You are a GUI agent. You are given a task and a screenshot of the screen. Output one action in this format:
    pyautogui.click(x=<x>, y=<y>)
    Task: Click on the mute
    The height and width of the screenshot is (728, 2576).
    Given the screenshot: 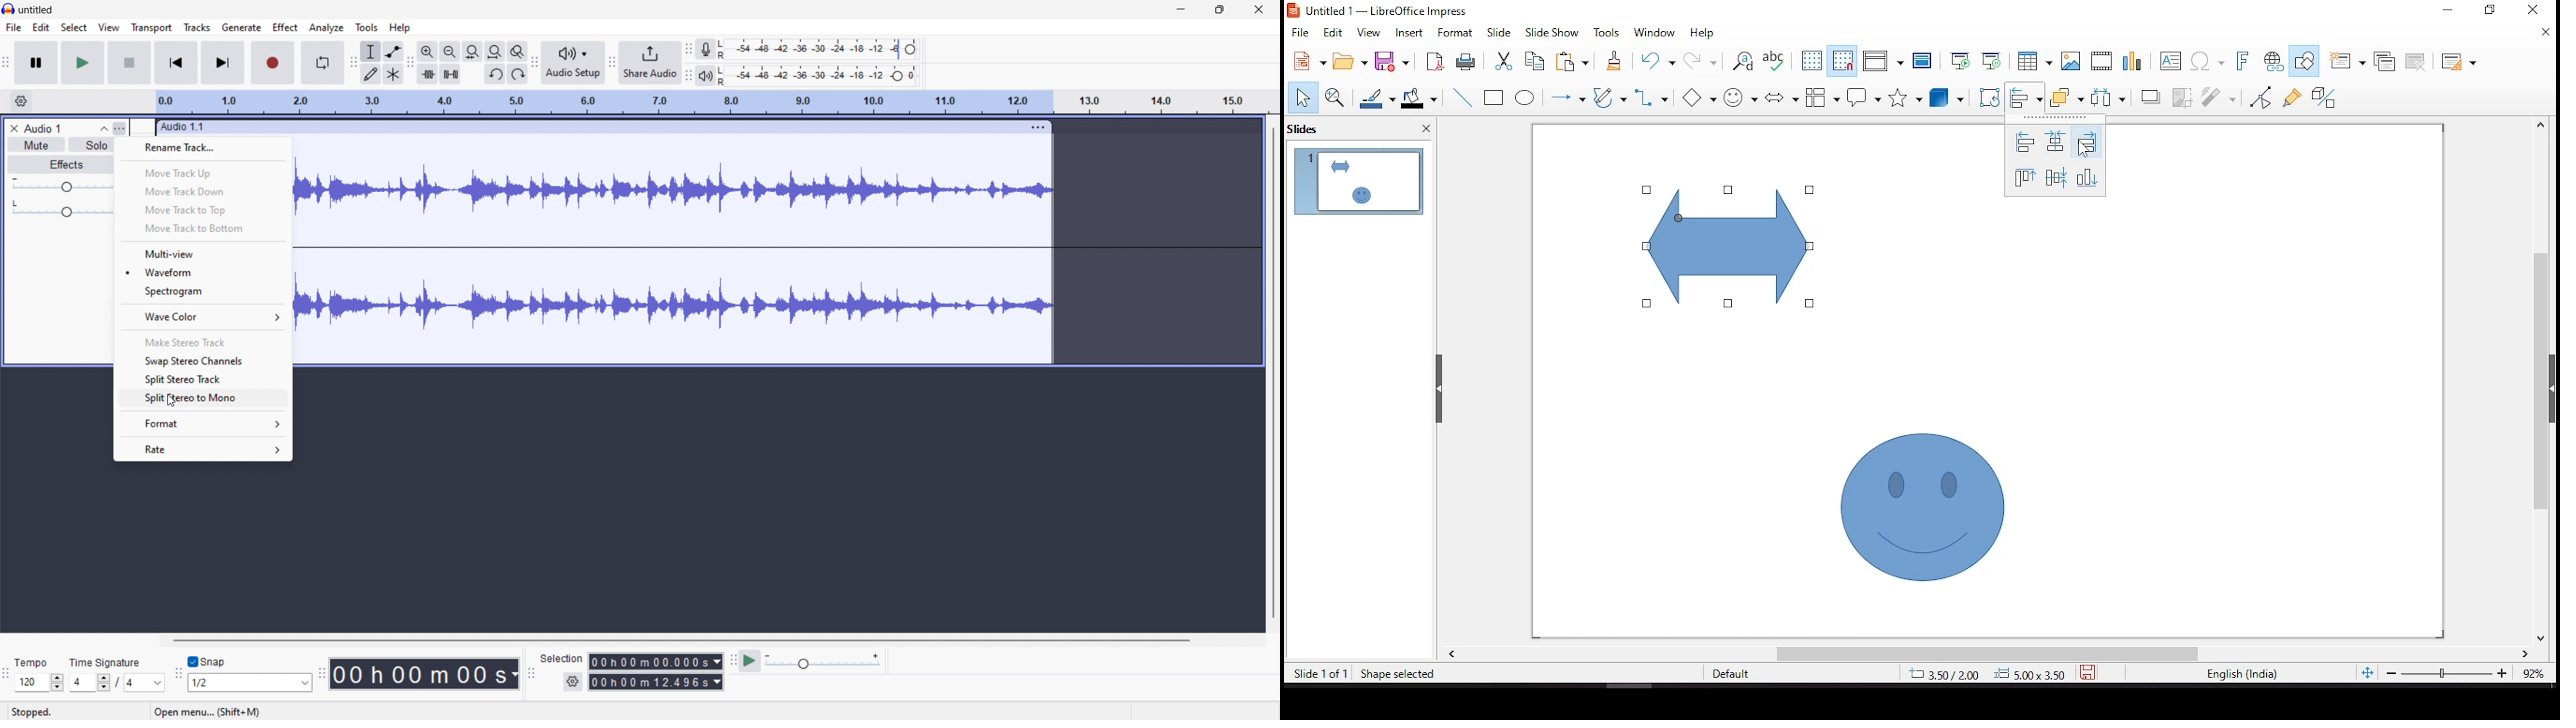 What is the action you would take?
    pyautogui.click(x=37, y=145)
    